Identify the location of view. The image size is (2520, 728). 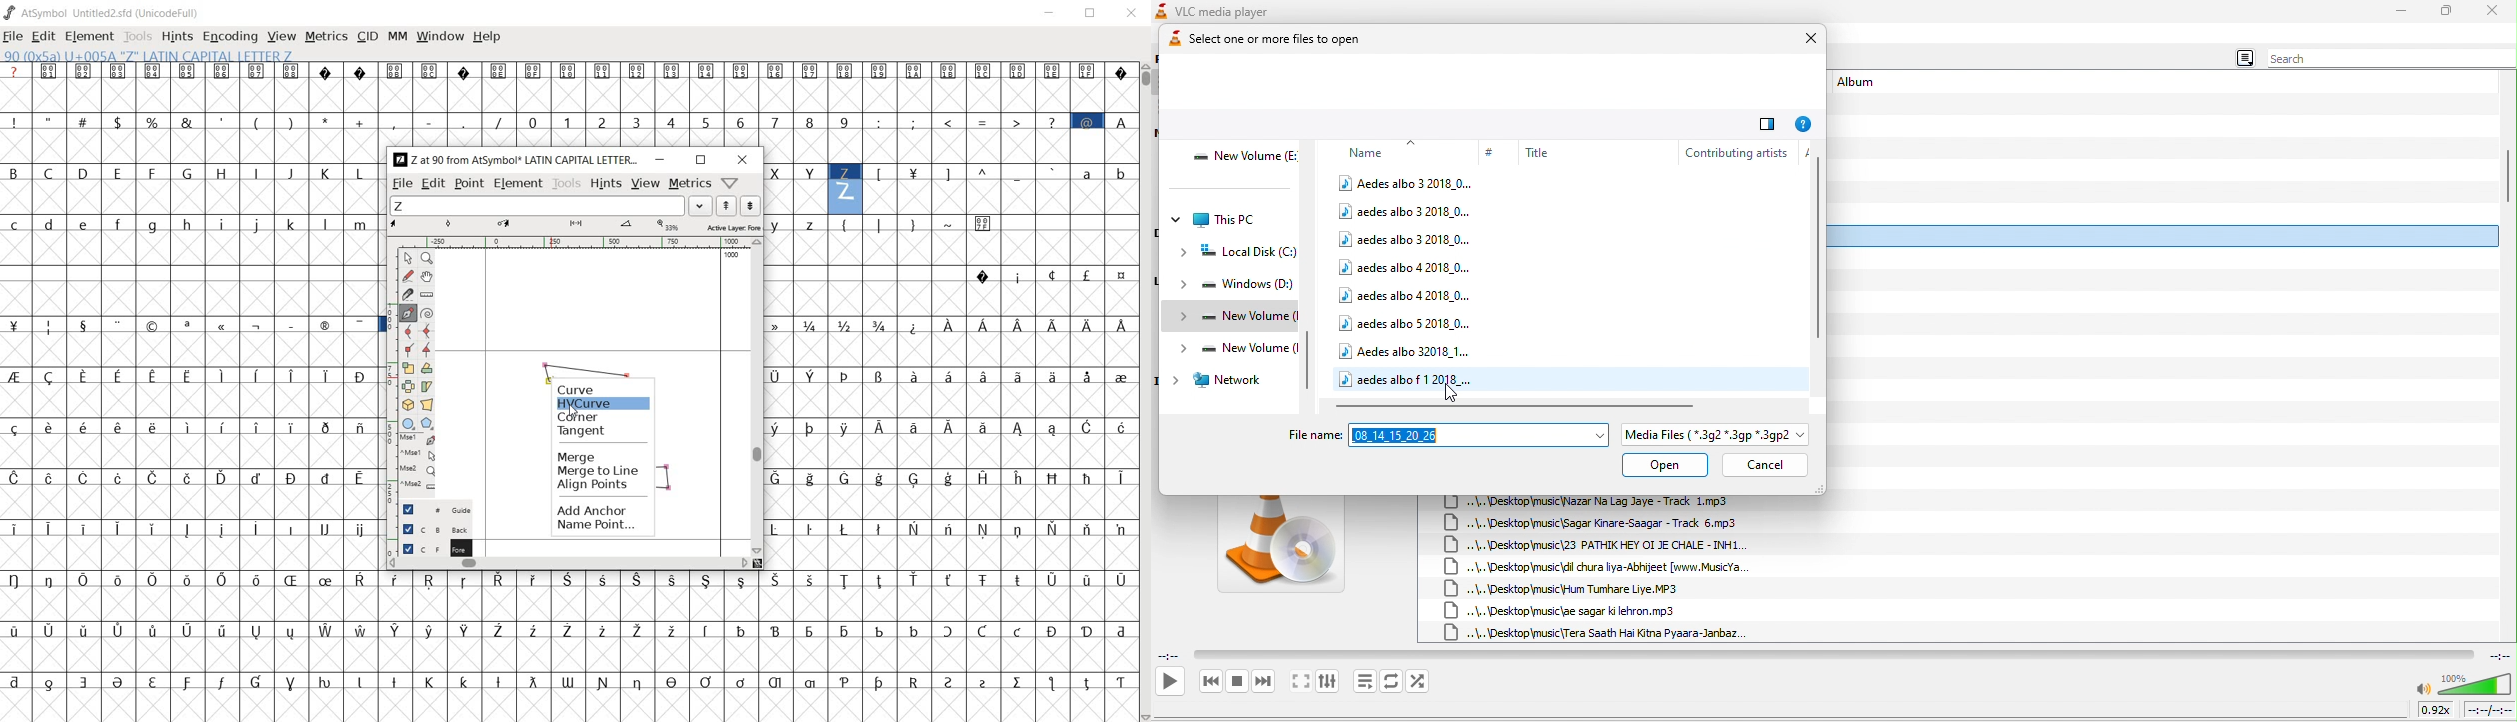
(645, 184).